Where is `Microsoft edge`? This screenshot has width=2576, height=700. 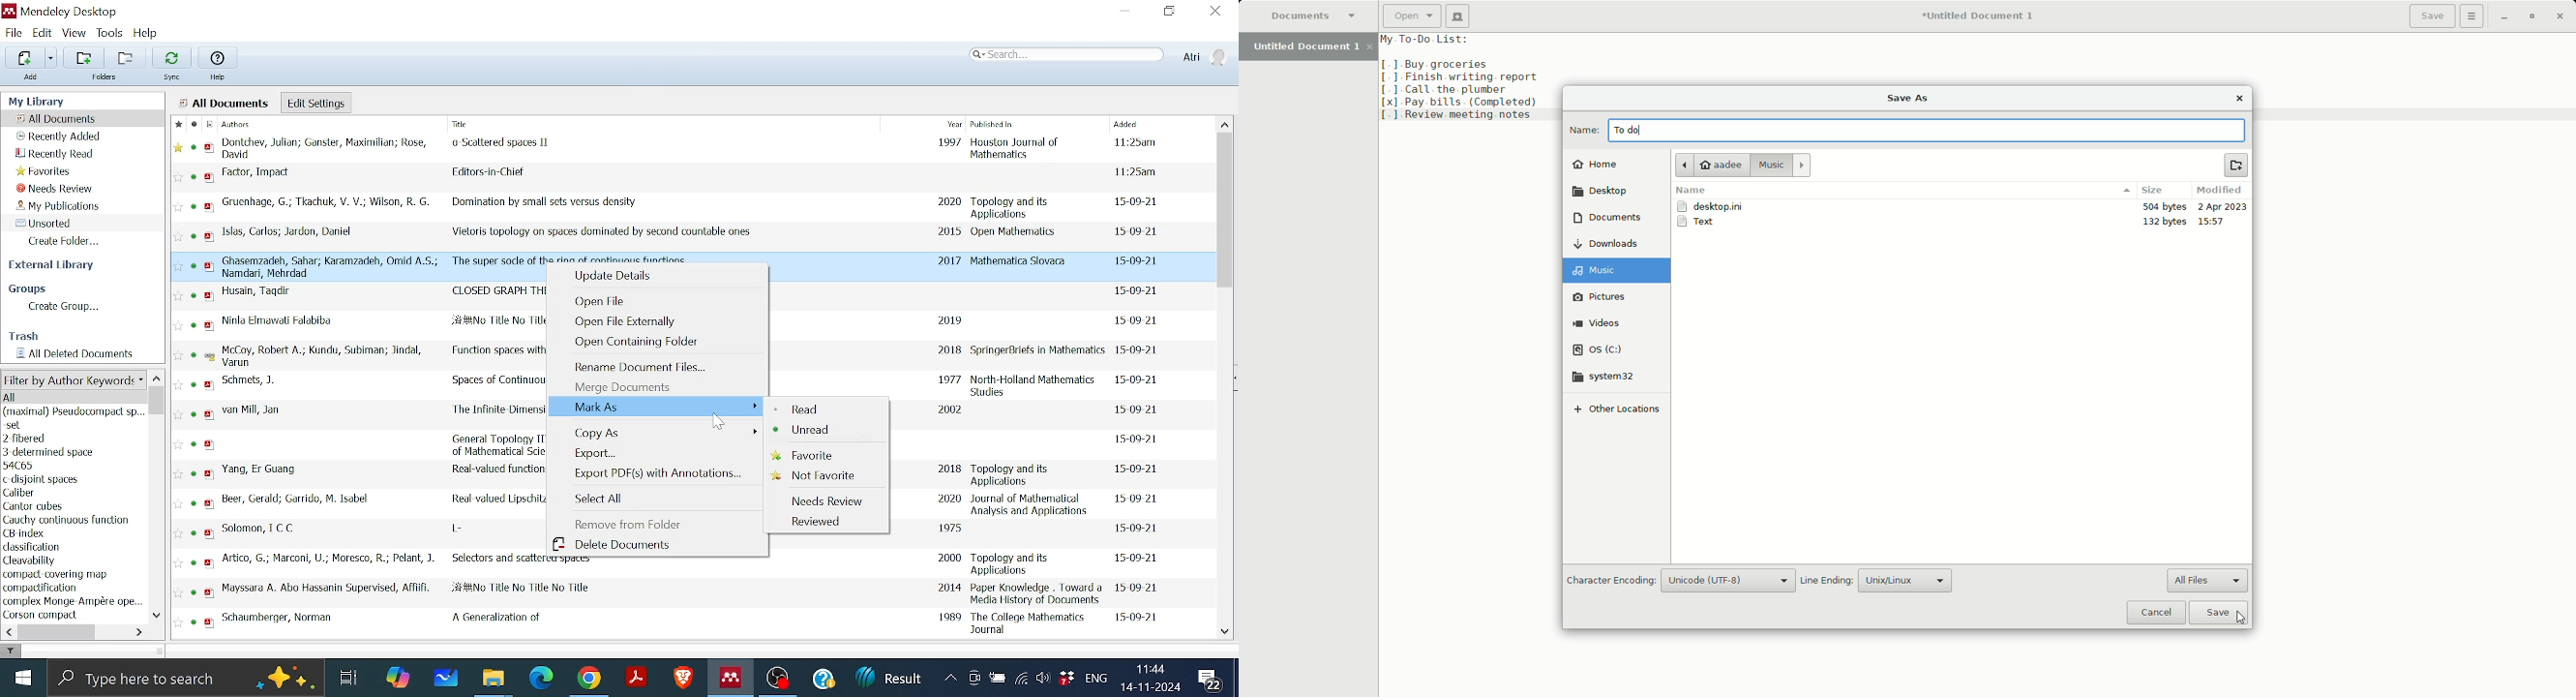 Microsoft edge is located at coordinates (542, 676).